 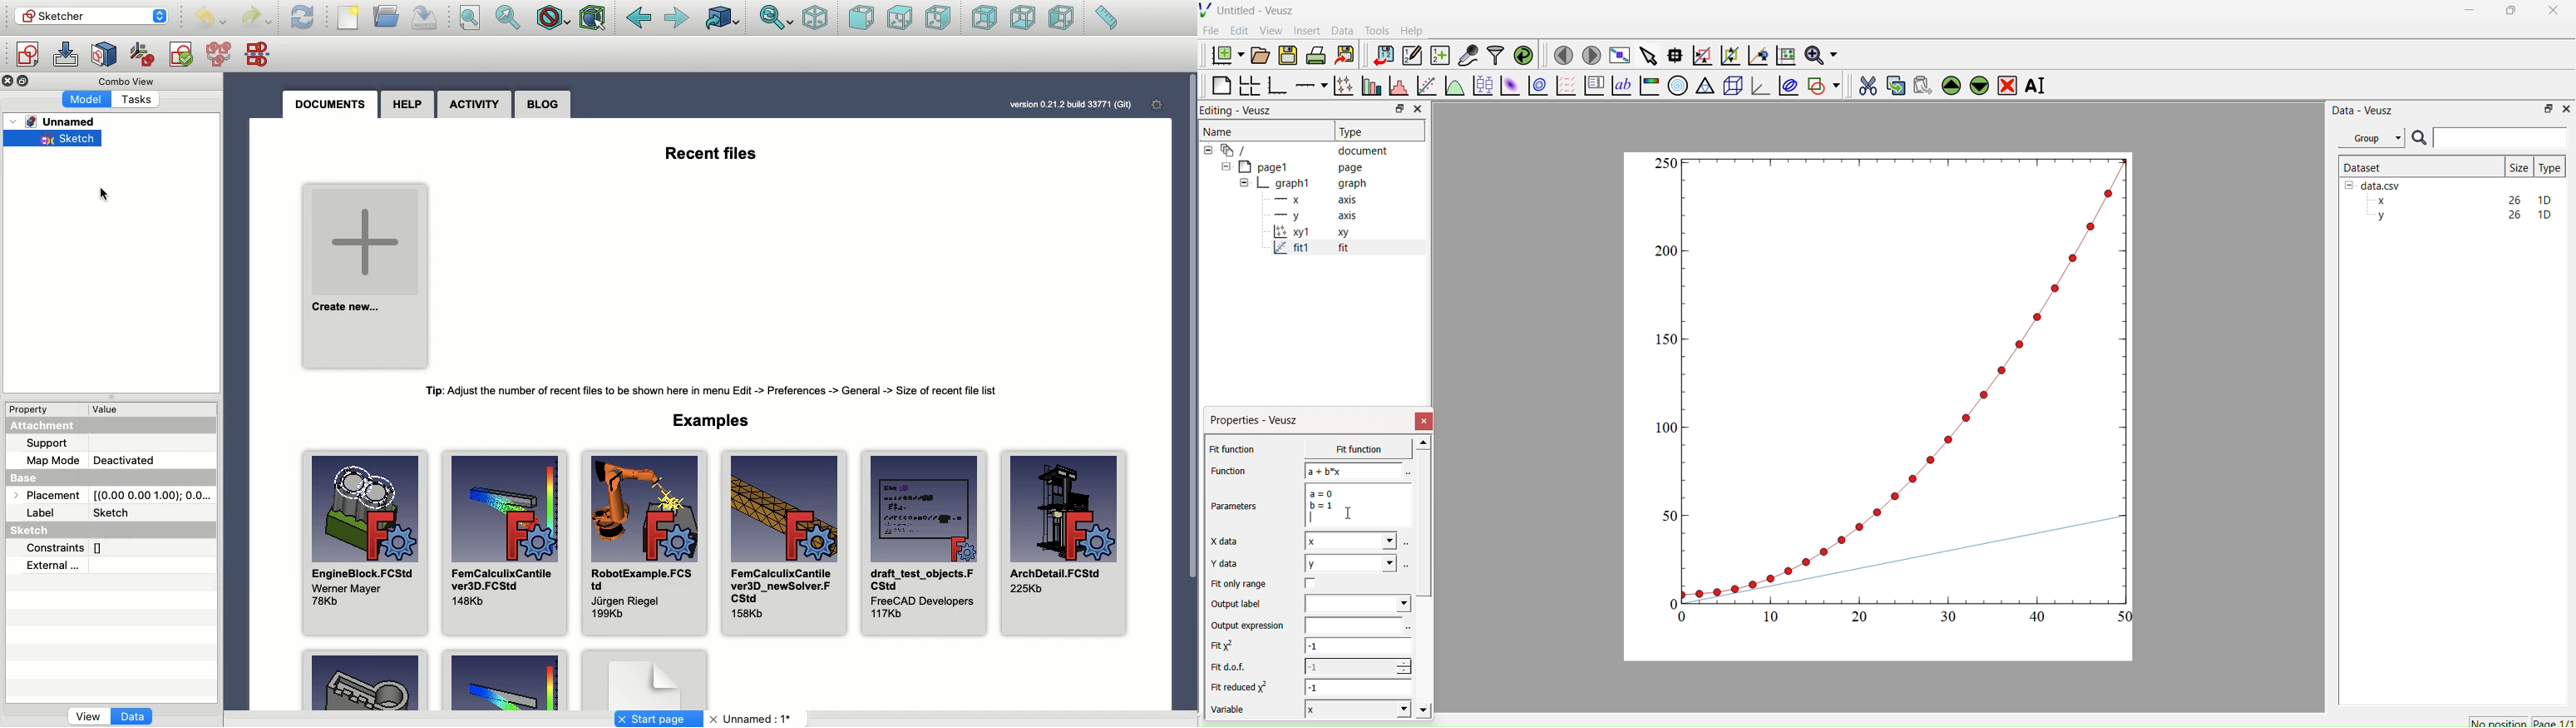 What do you see at coordinates (36, 532) in the screenshot?
I see `Sketch` at bounding box center [36, 532].